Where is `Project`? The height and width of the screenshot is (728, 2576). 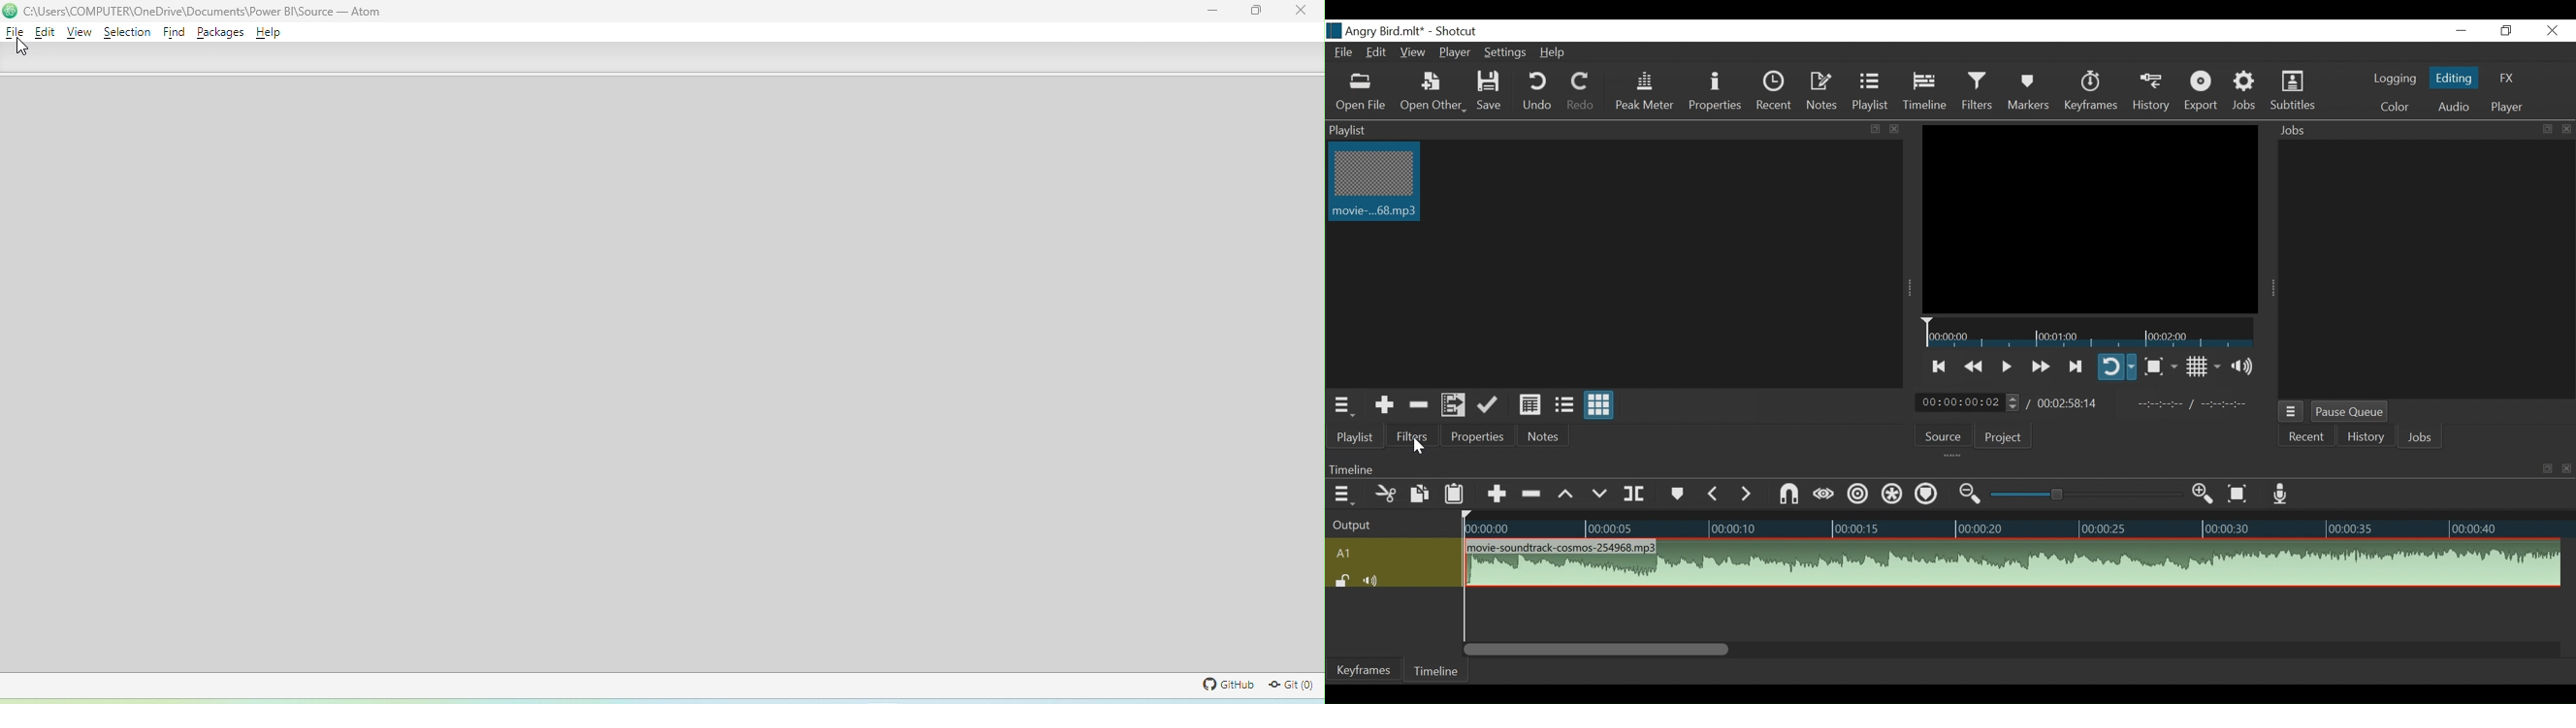 Project is located at coordinates (2009, 435).